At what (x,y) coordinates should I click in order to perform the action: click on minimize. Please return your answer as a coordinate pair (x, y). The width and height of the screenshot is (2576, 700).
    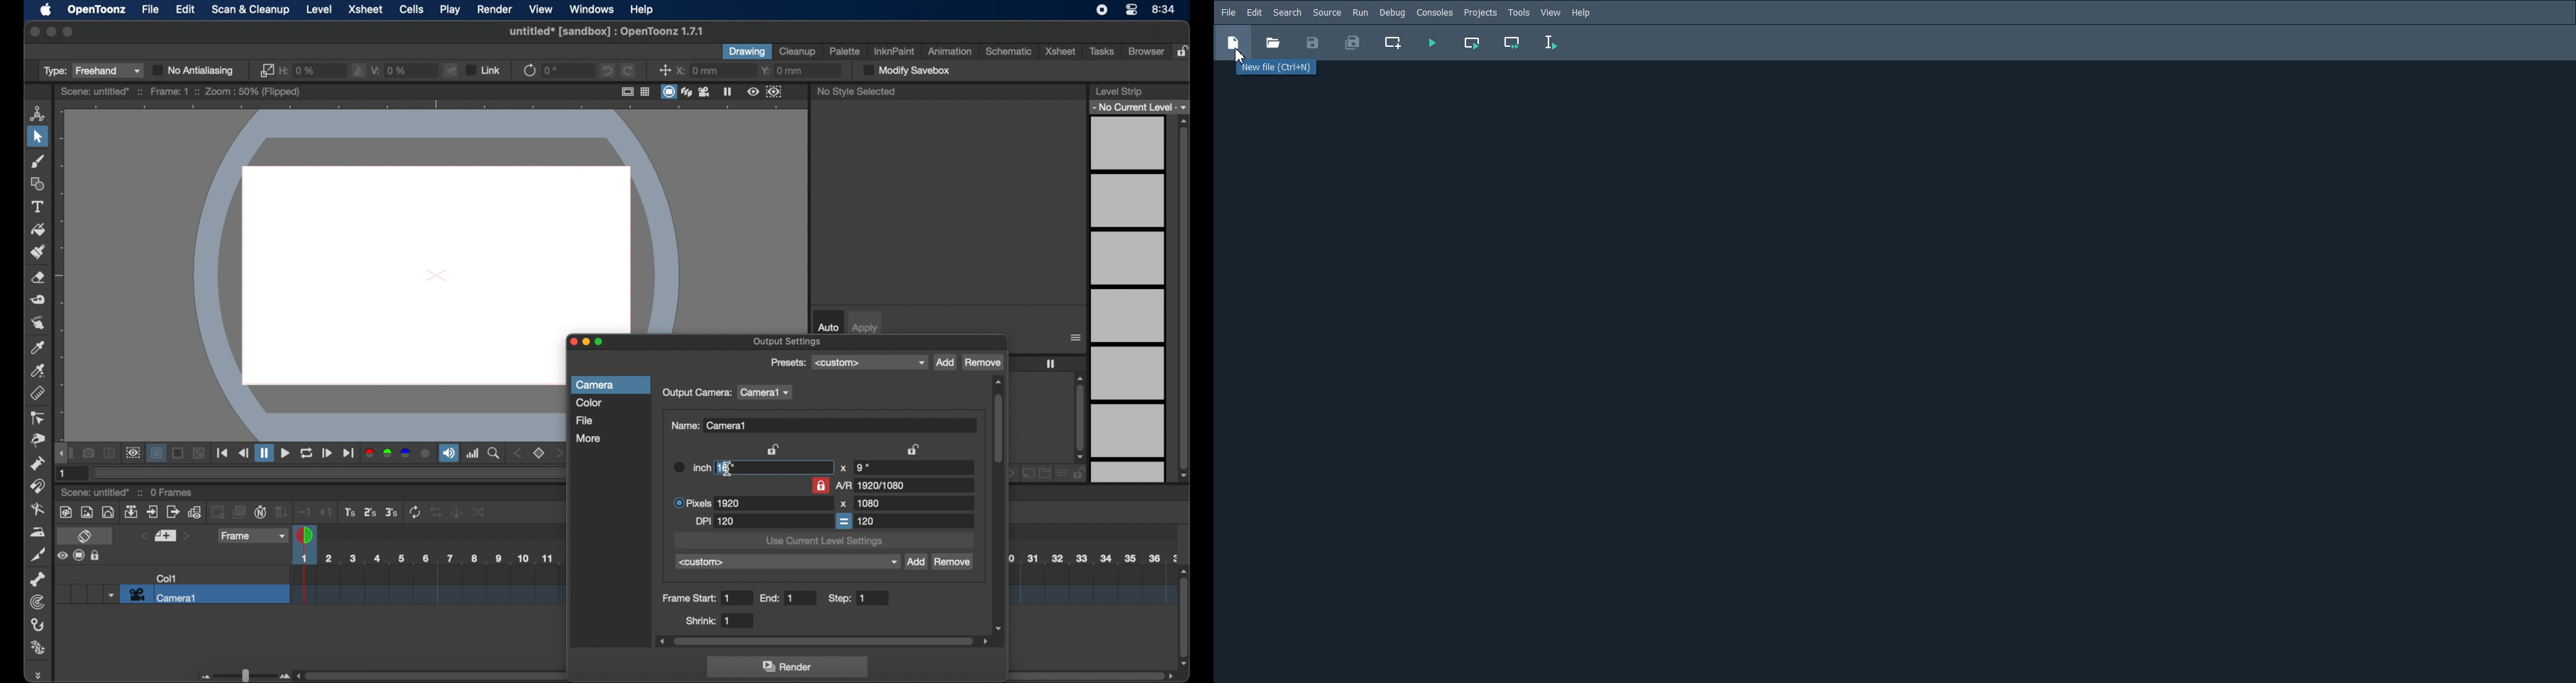
    Looking at the image, I should click on (586, 343).